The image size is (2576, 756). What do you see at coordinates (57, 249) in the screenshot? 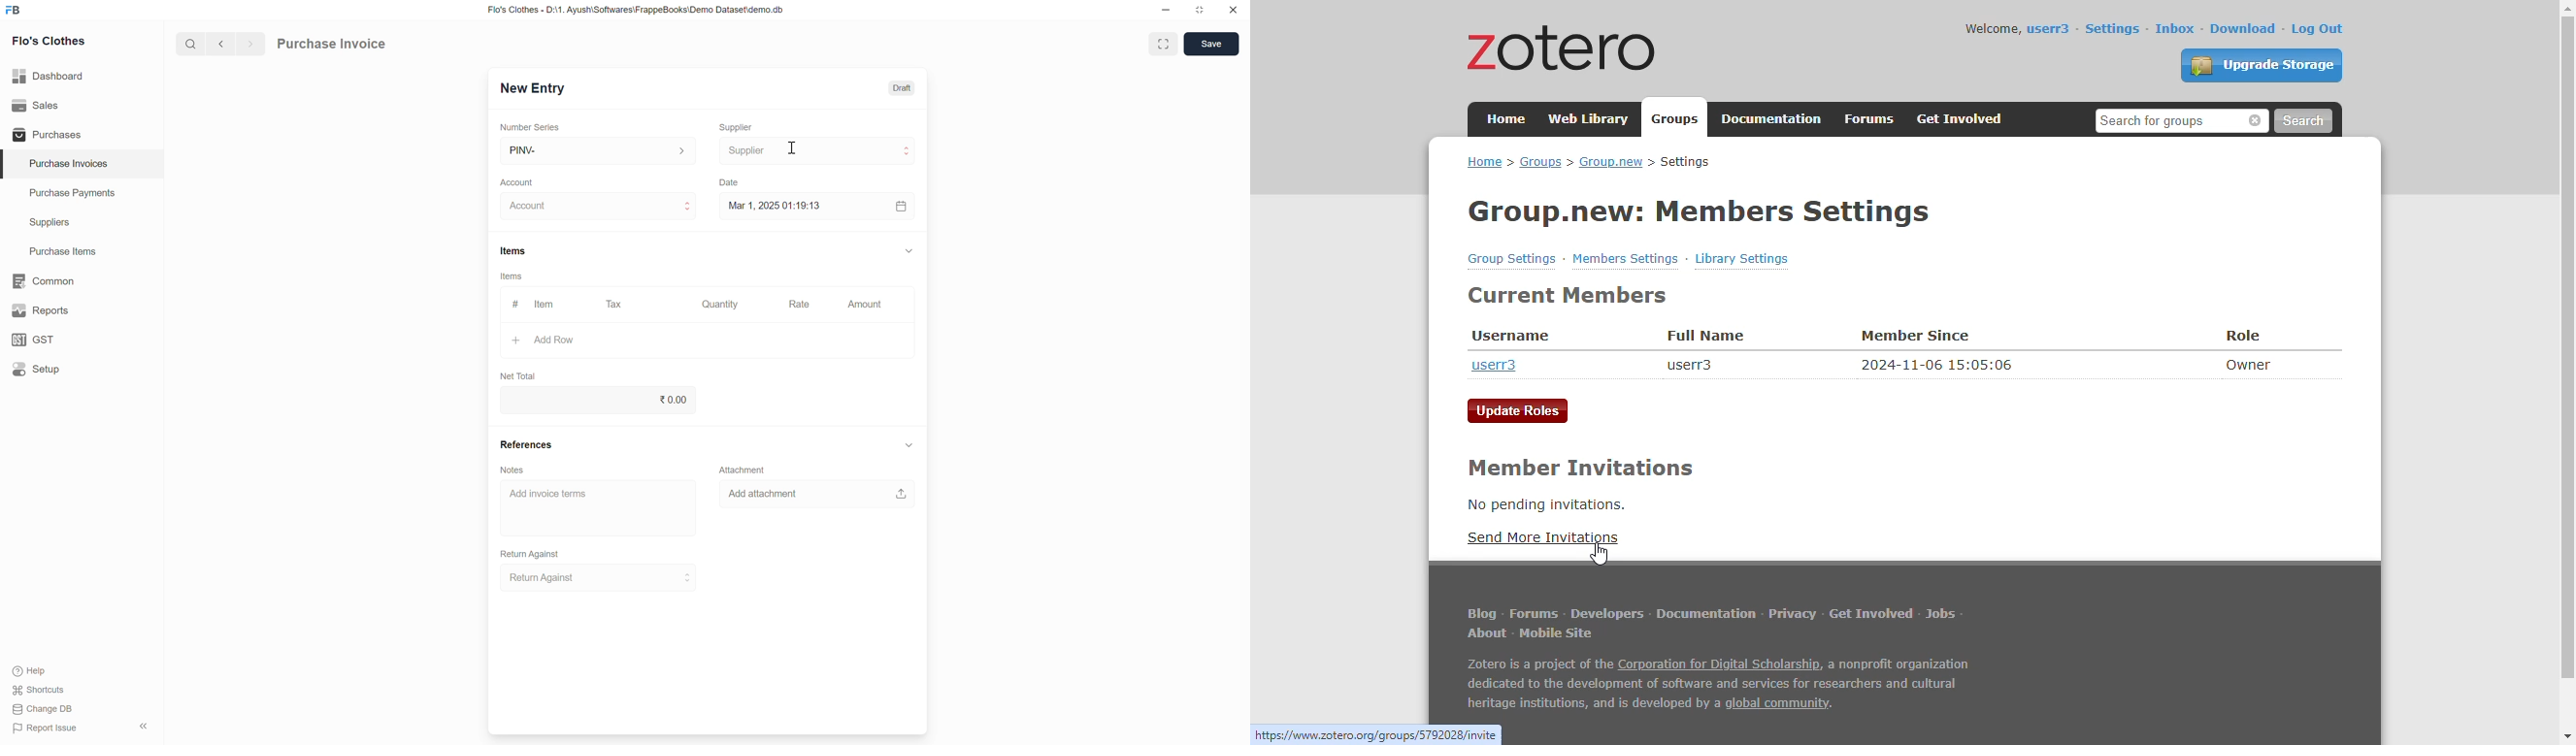
I see `Purchase Items` at bounding box center [57, 249].